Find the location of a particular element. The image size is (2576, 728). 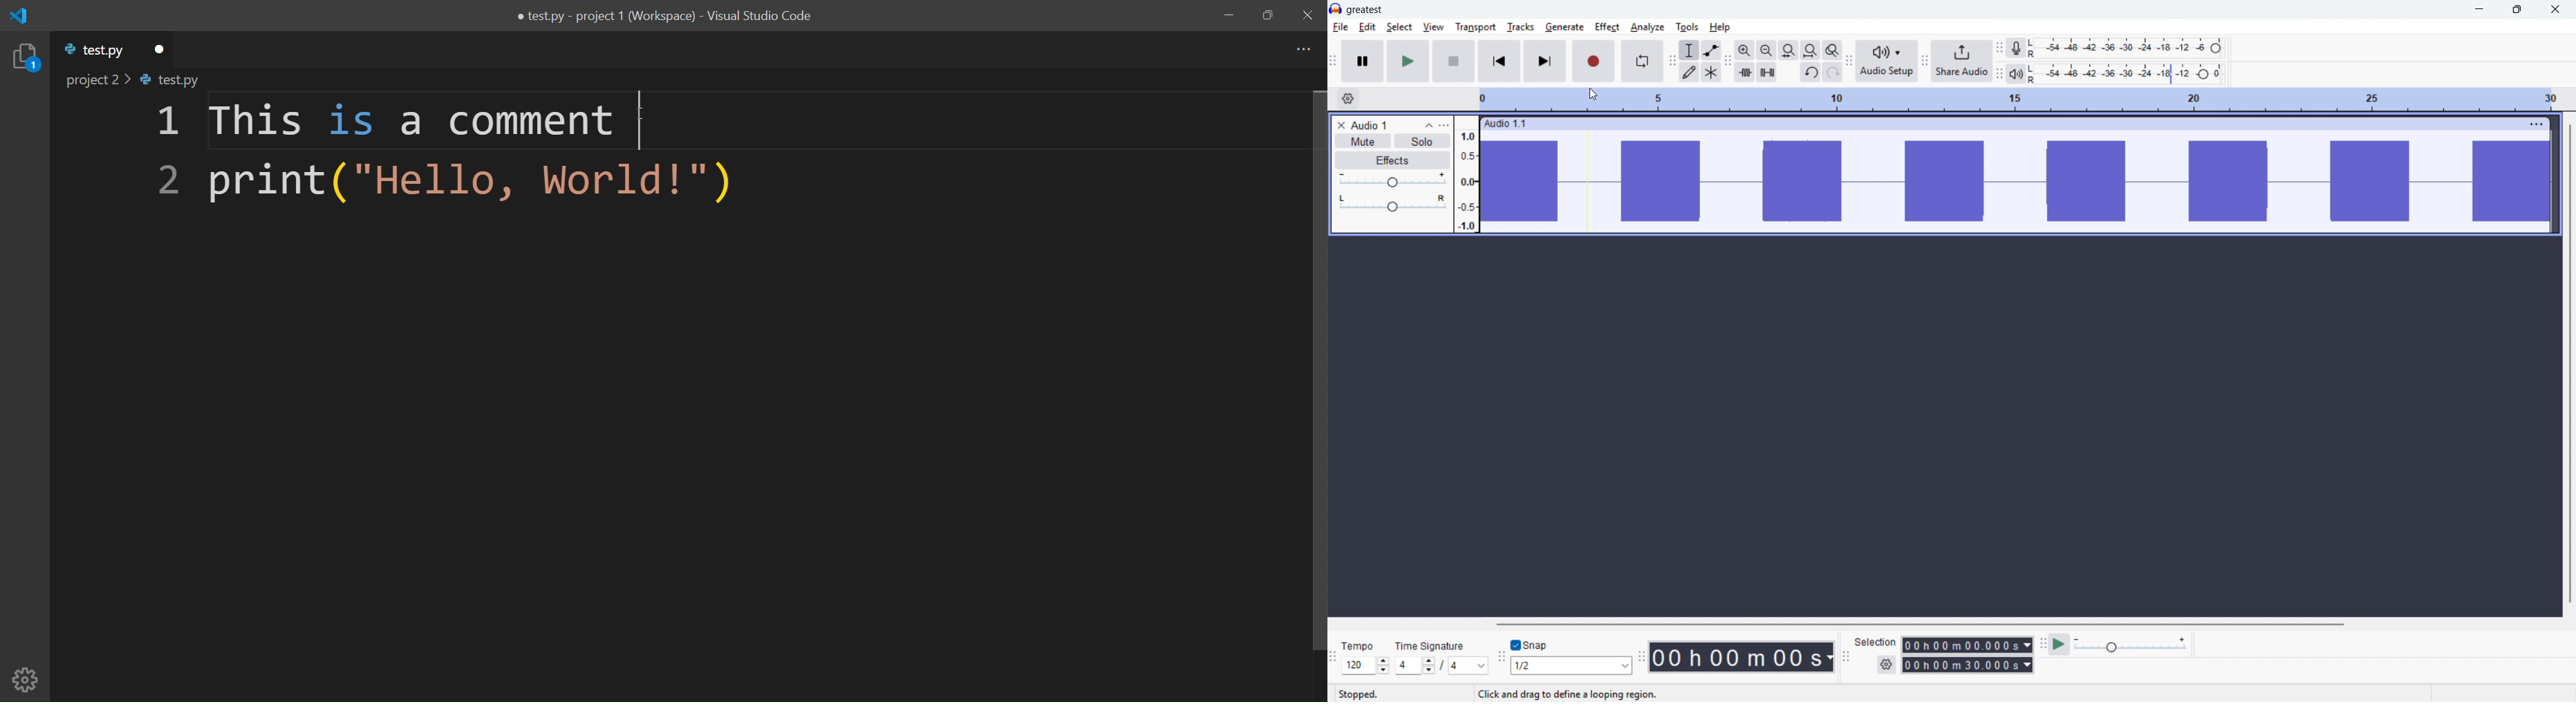

Set time signature  is located at coordinates (1441, 665).